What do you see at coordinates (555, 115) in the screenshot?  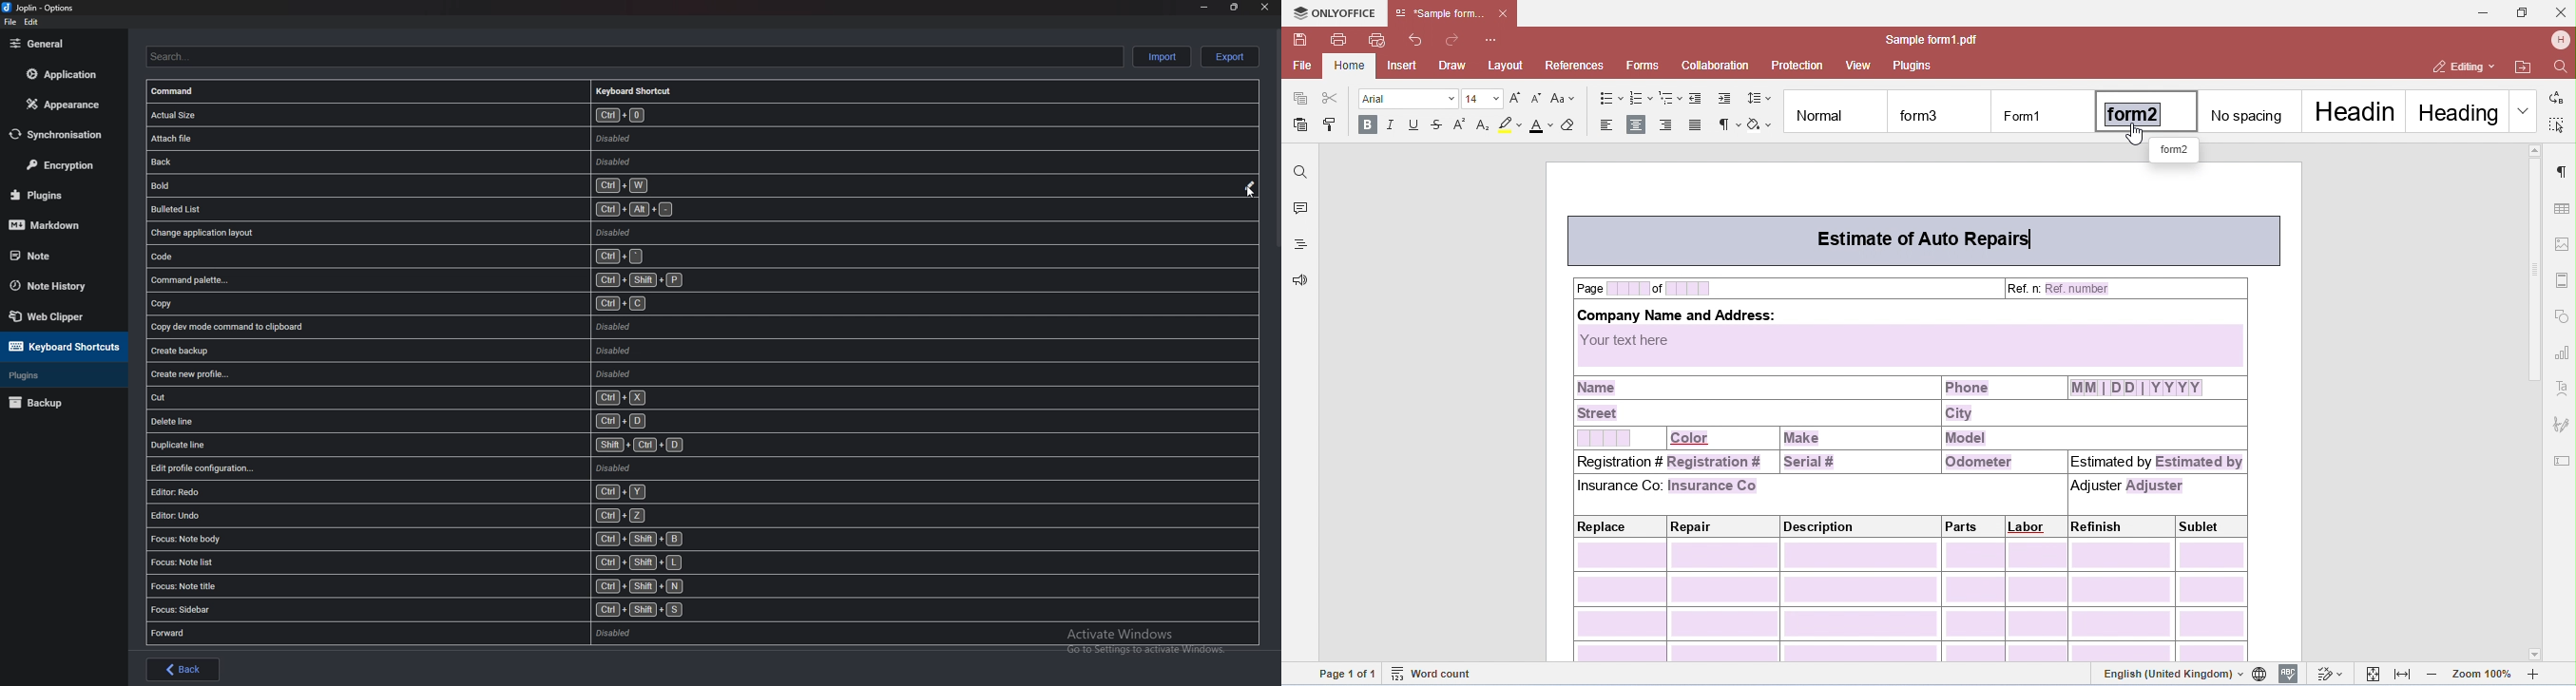 I see `Actual size` at bounding box center [555, 115].